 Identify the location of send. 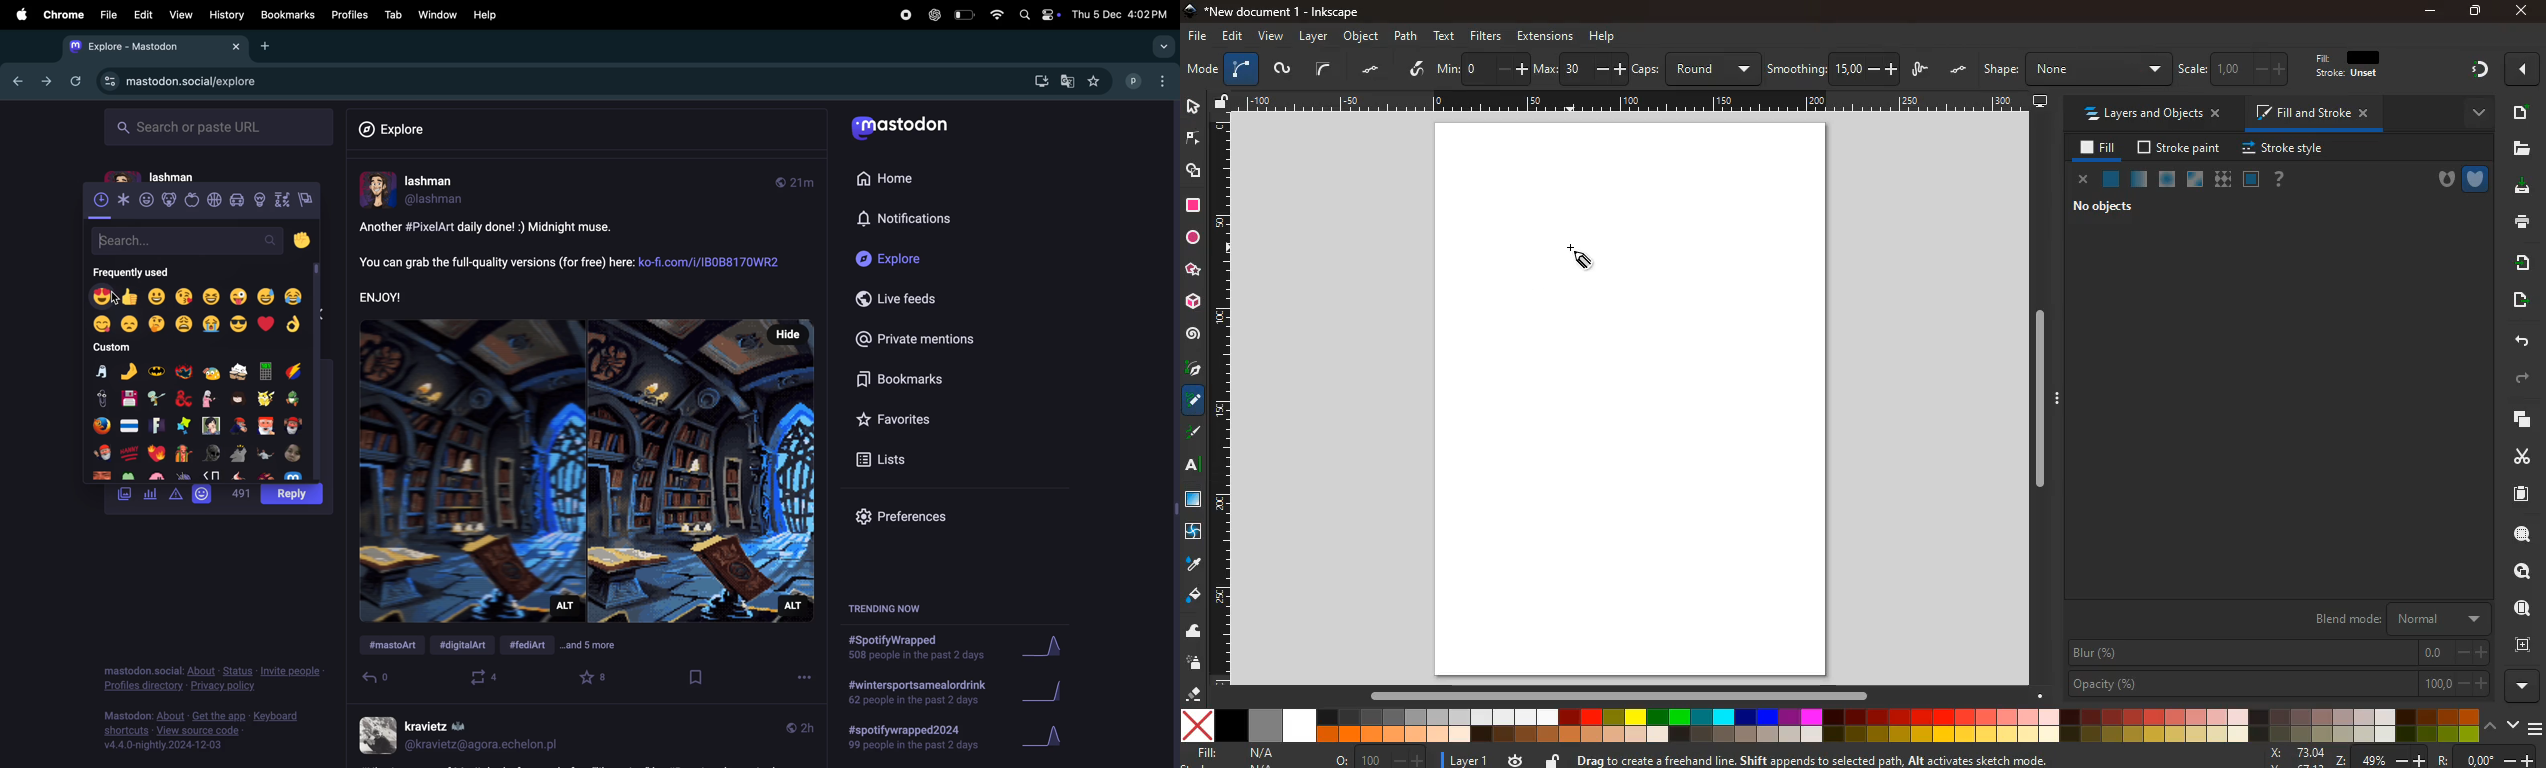
(2518, 300).